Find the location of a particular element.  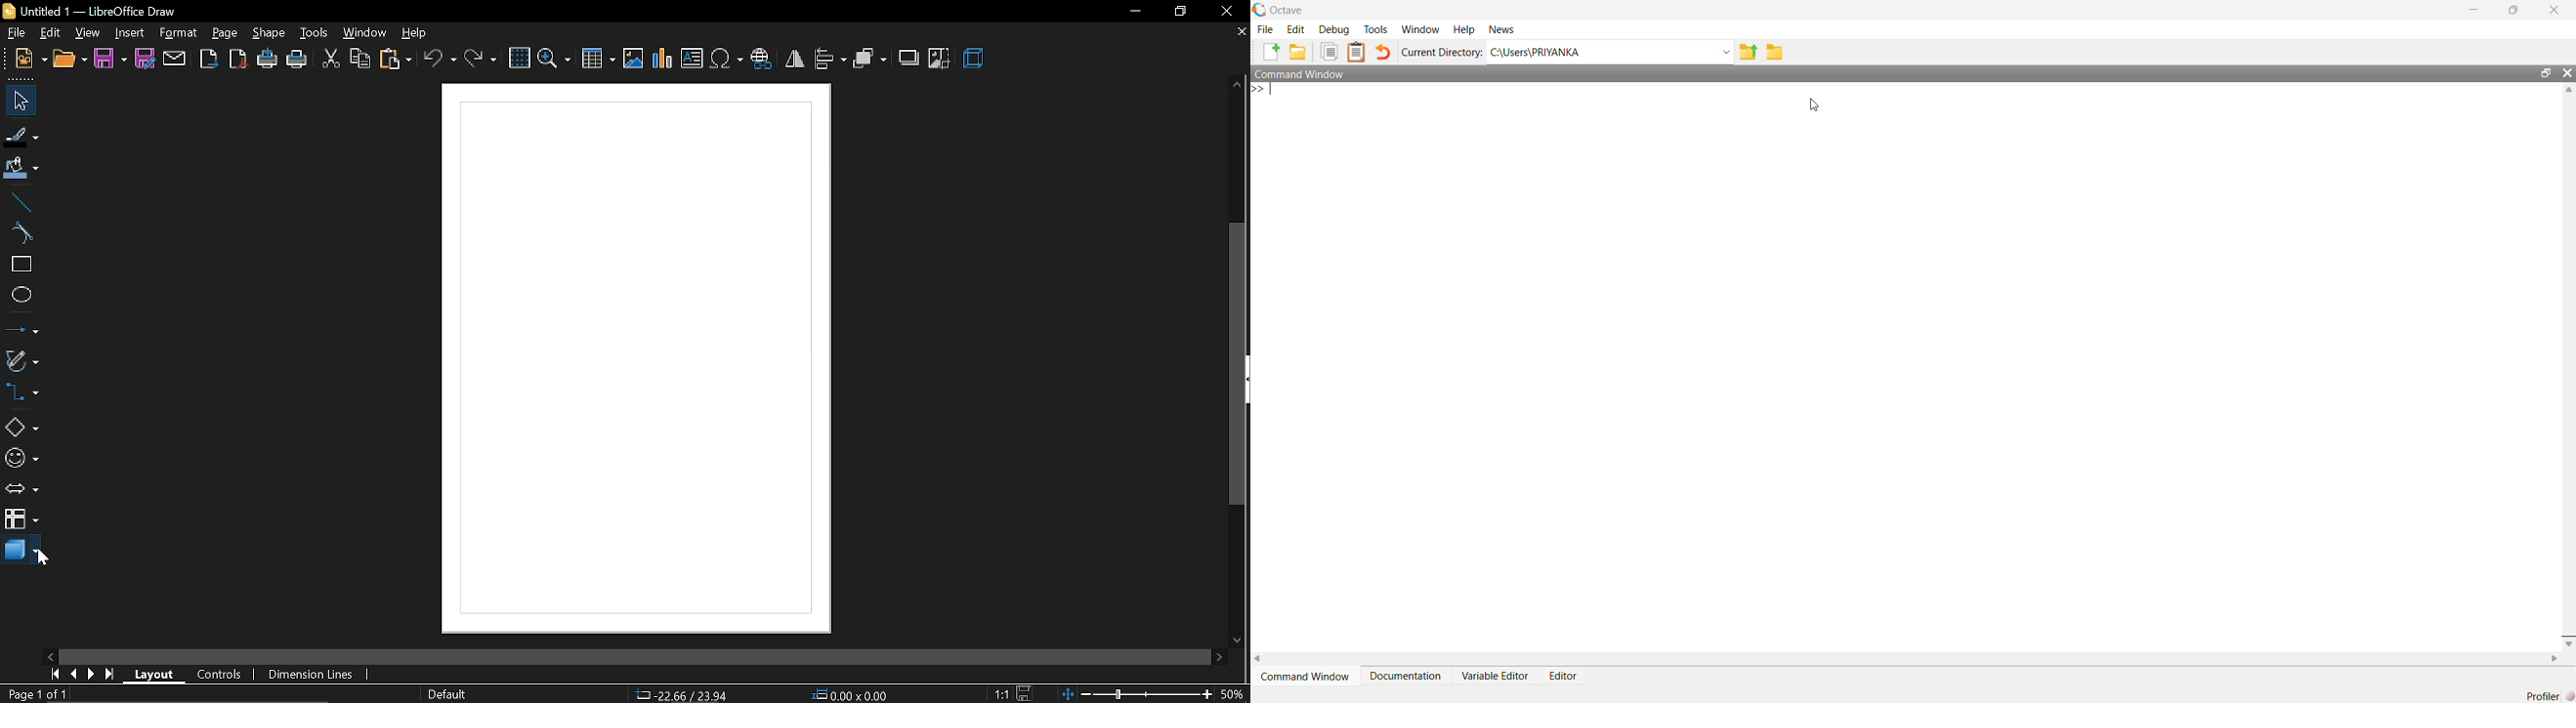

go to last page is located at coordinates (112, 676).